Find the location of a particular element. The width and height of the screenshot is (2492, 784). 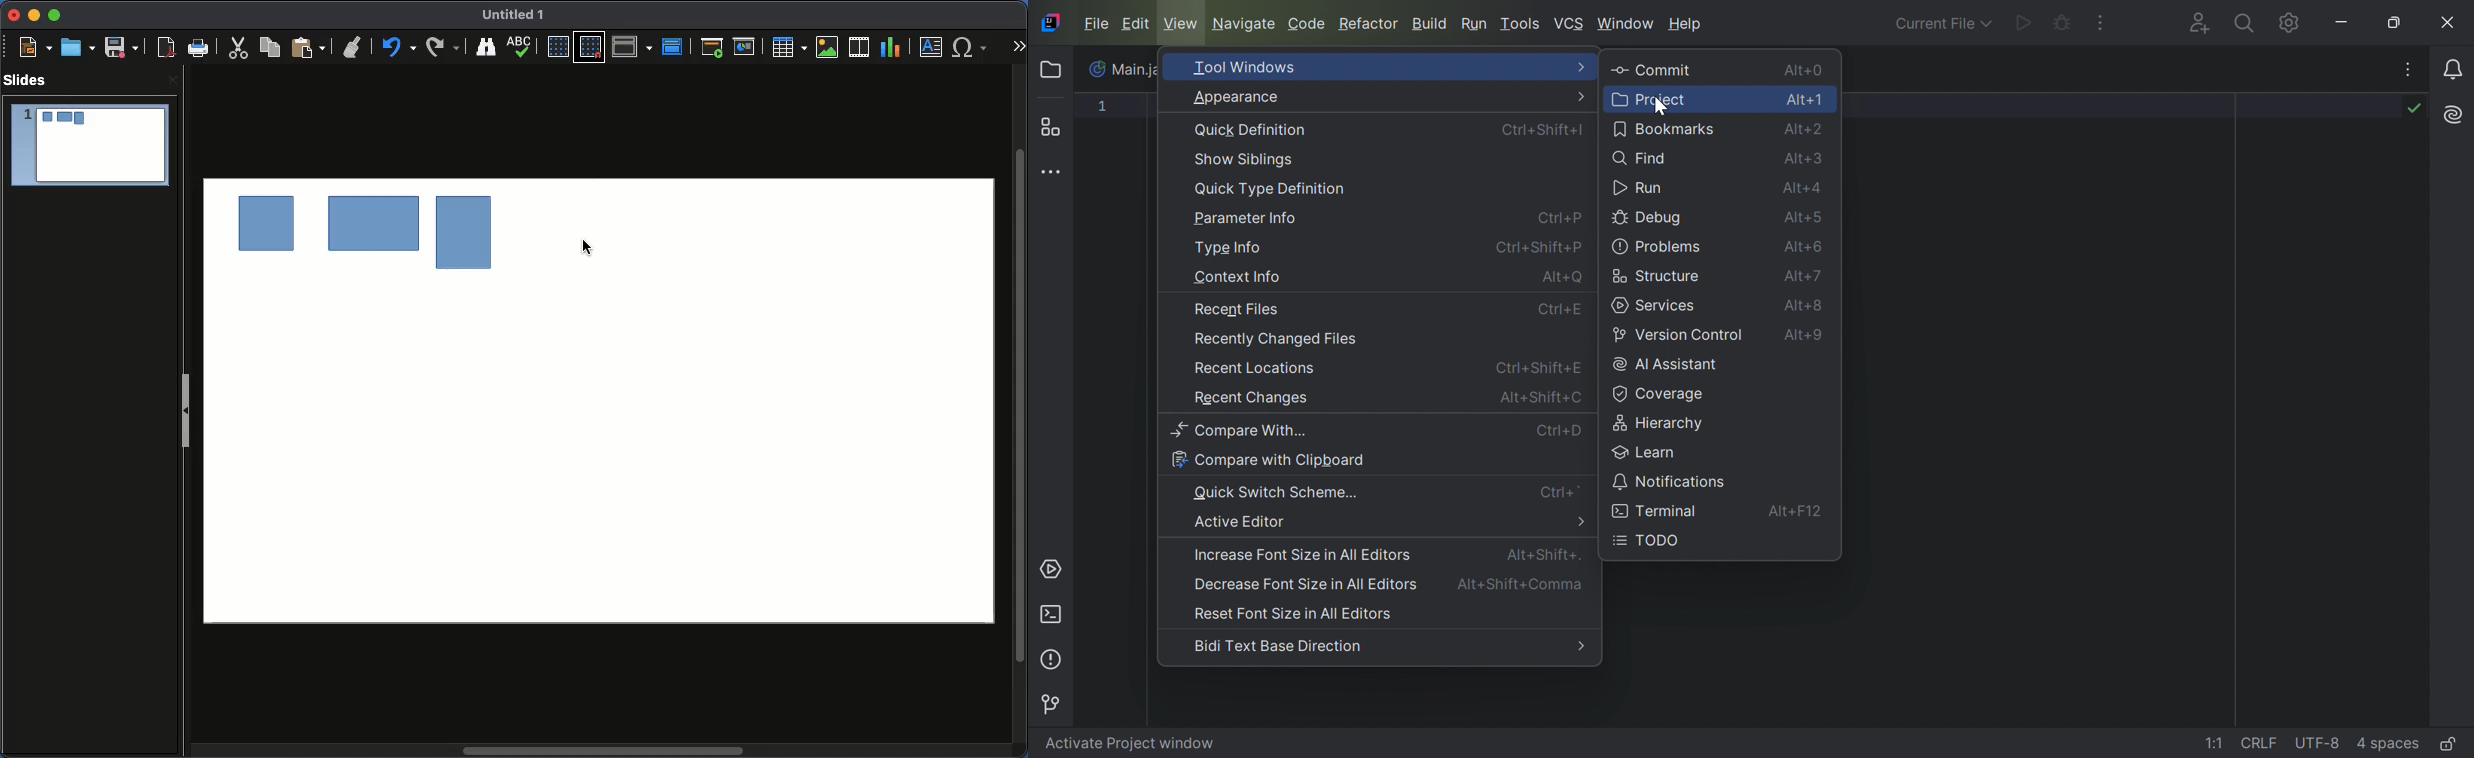

Undo is located at coordinates (352, 43).